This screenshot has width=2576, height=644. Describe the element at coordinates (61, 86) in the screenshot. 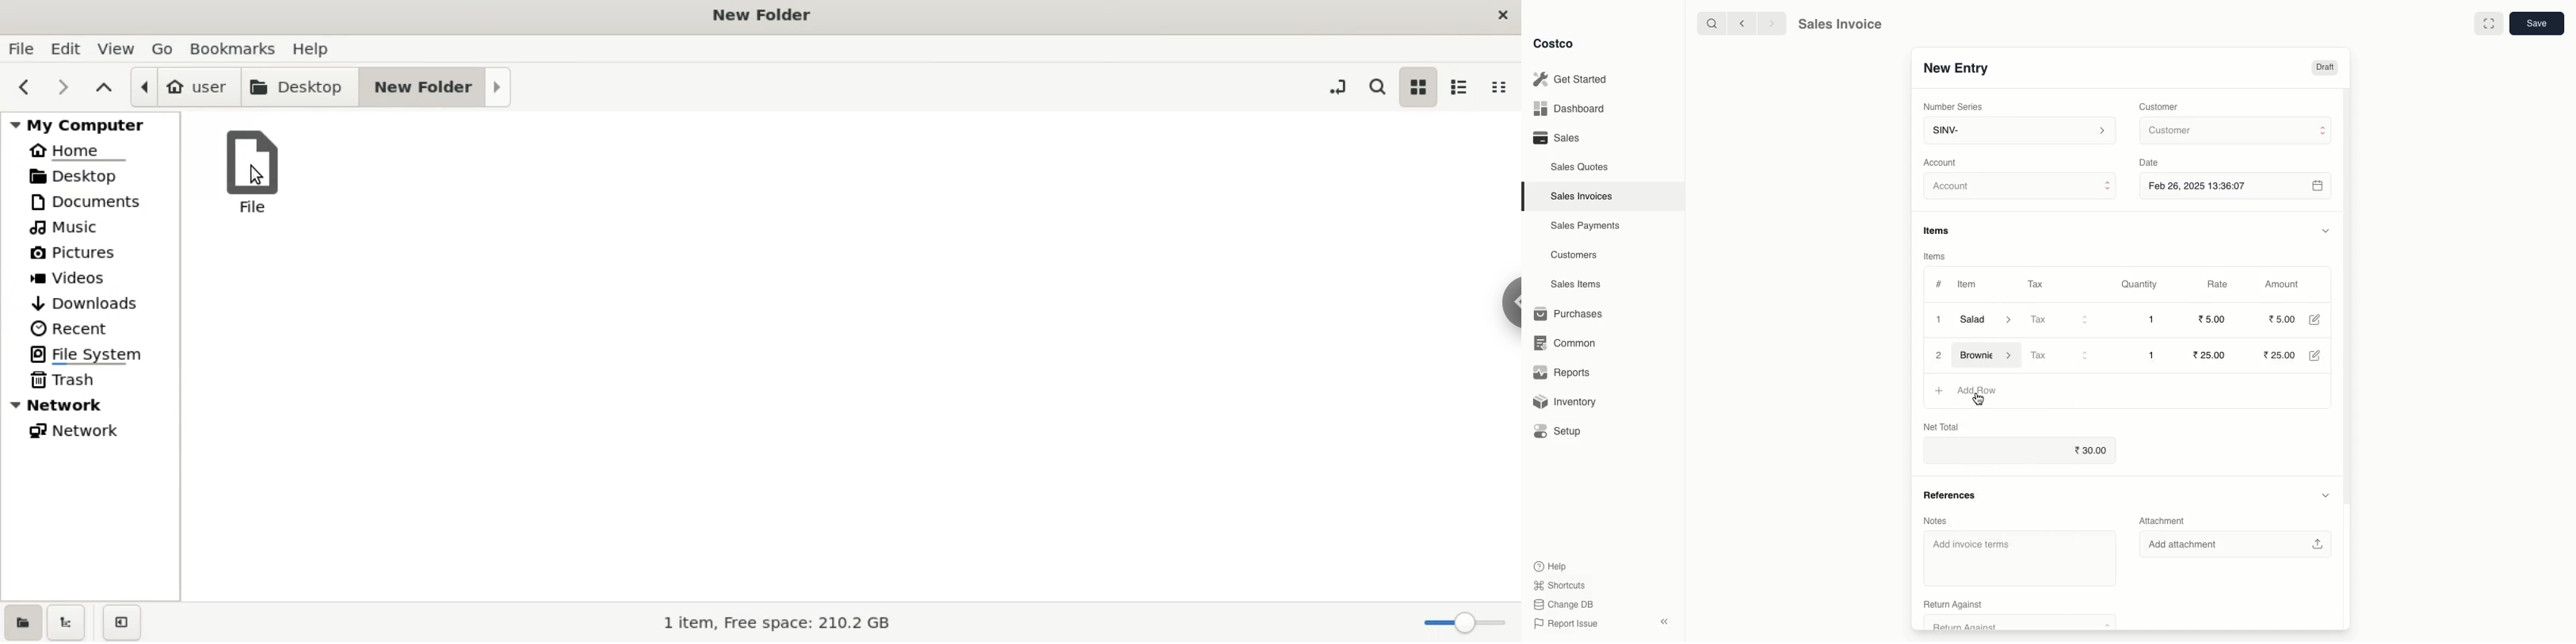

I see `next` at that location.